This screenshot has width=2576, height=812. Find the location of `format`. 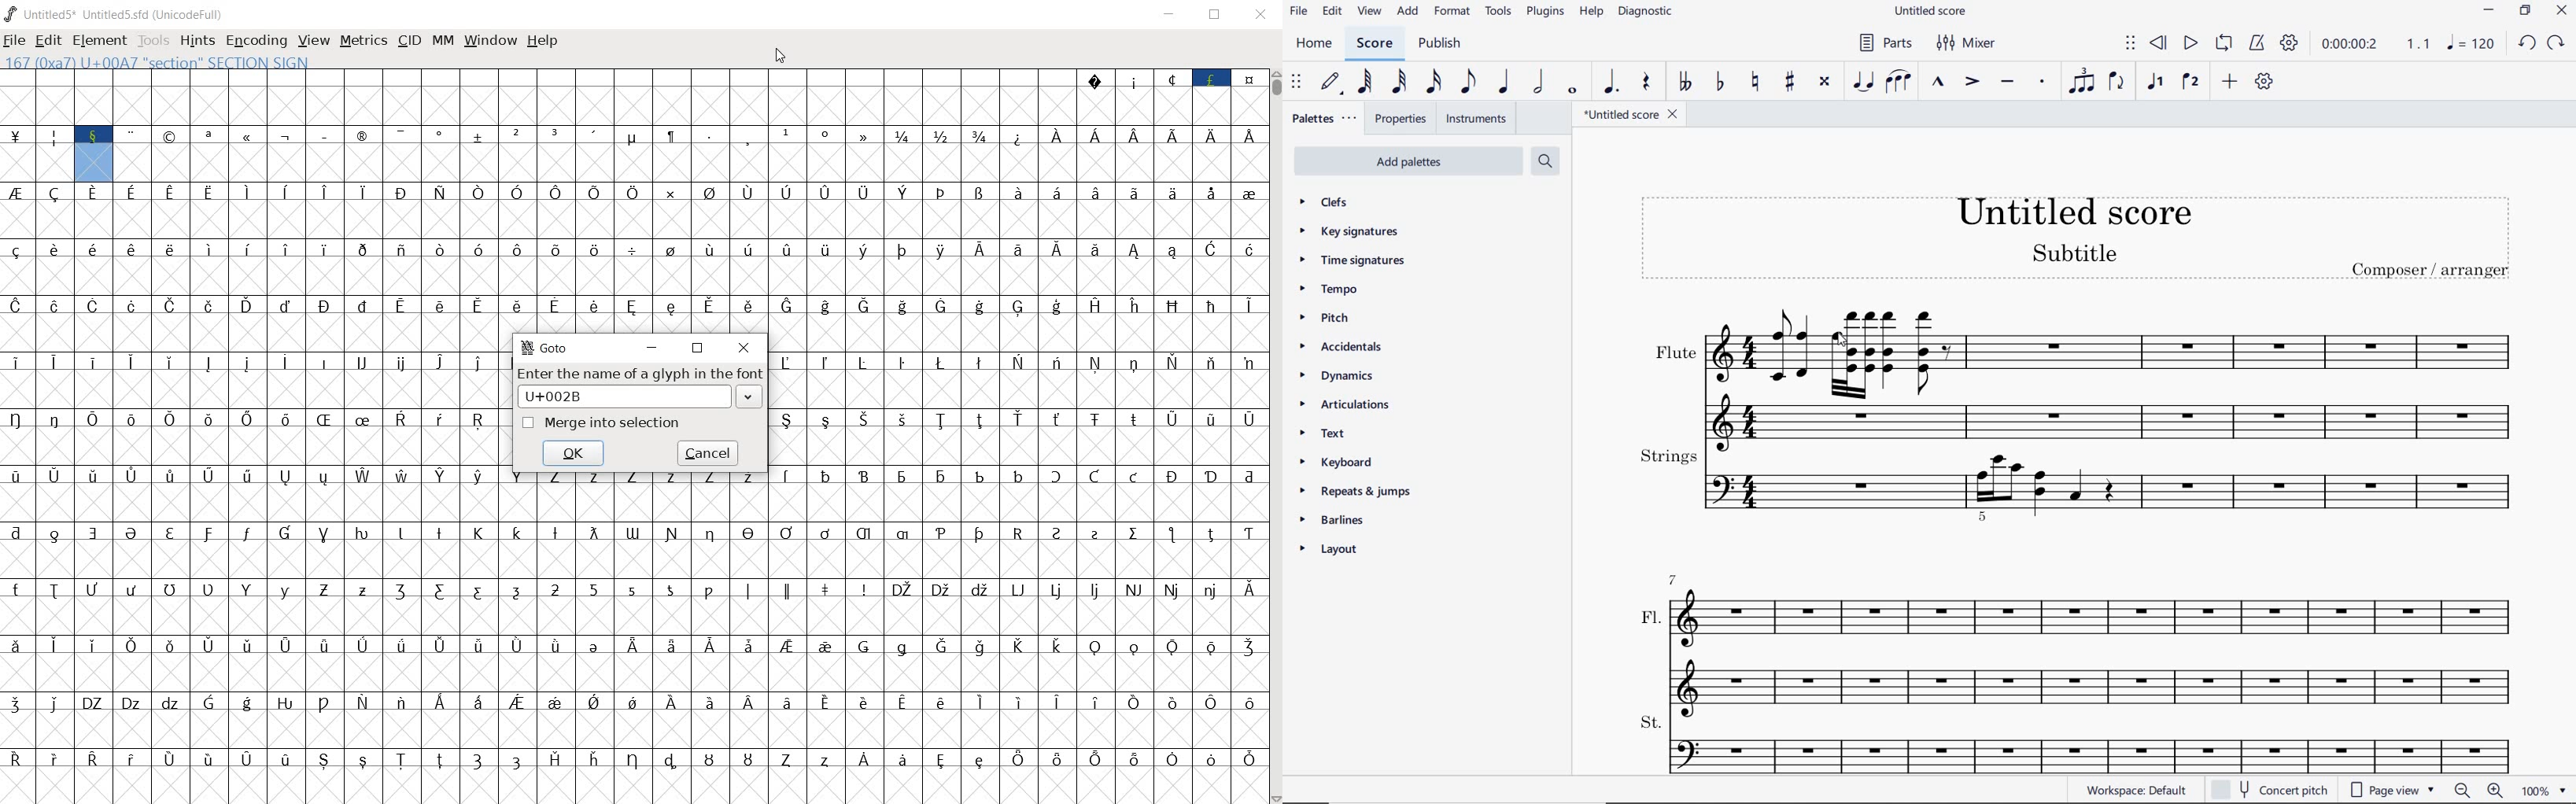

format is located at coordinates (1453, 12).